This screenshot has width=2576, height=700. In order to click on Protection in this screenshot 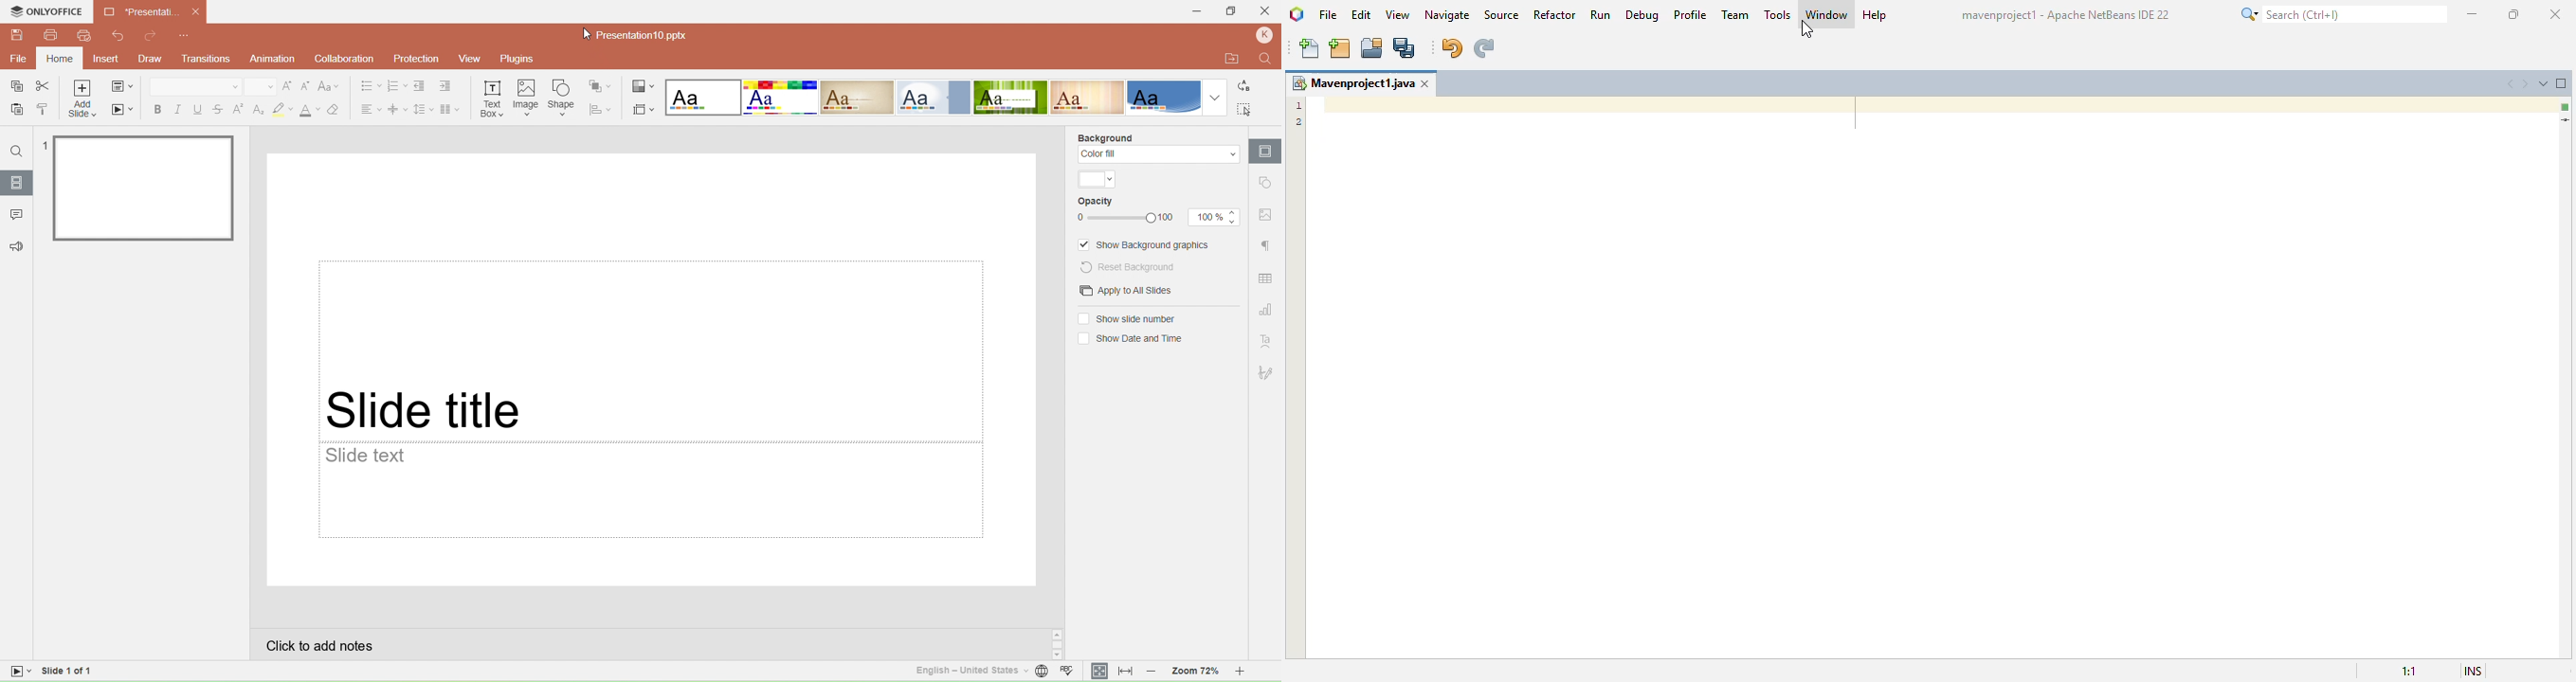, I will do `click(413, 58)`.